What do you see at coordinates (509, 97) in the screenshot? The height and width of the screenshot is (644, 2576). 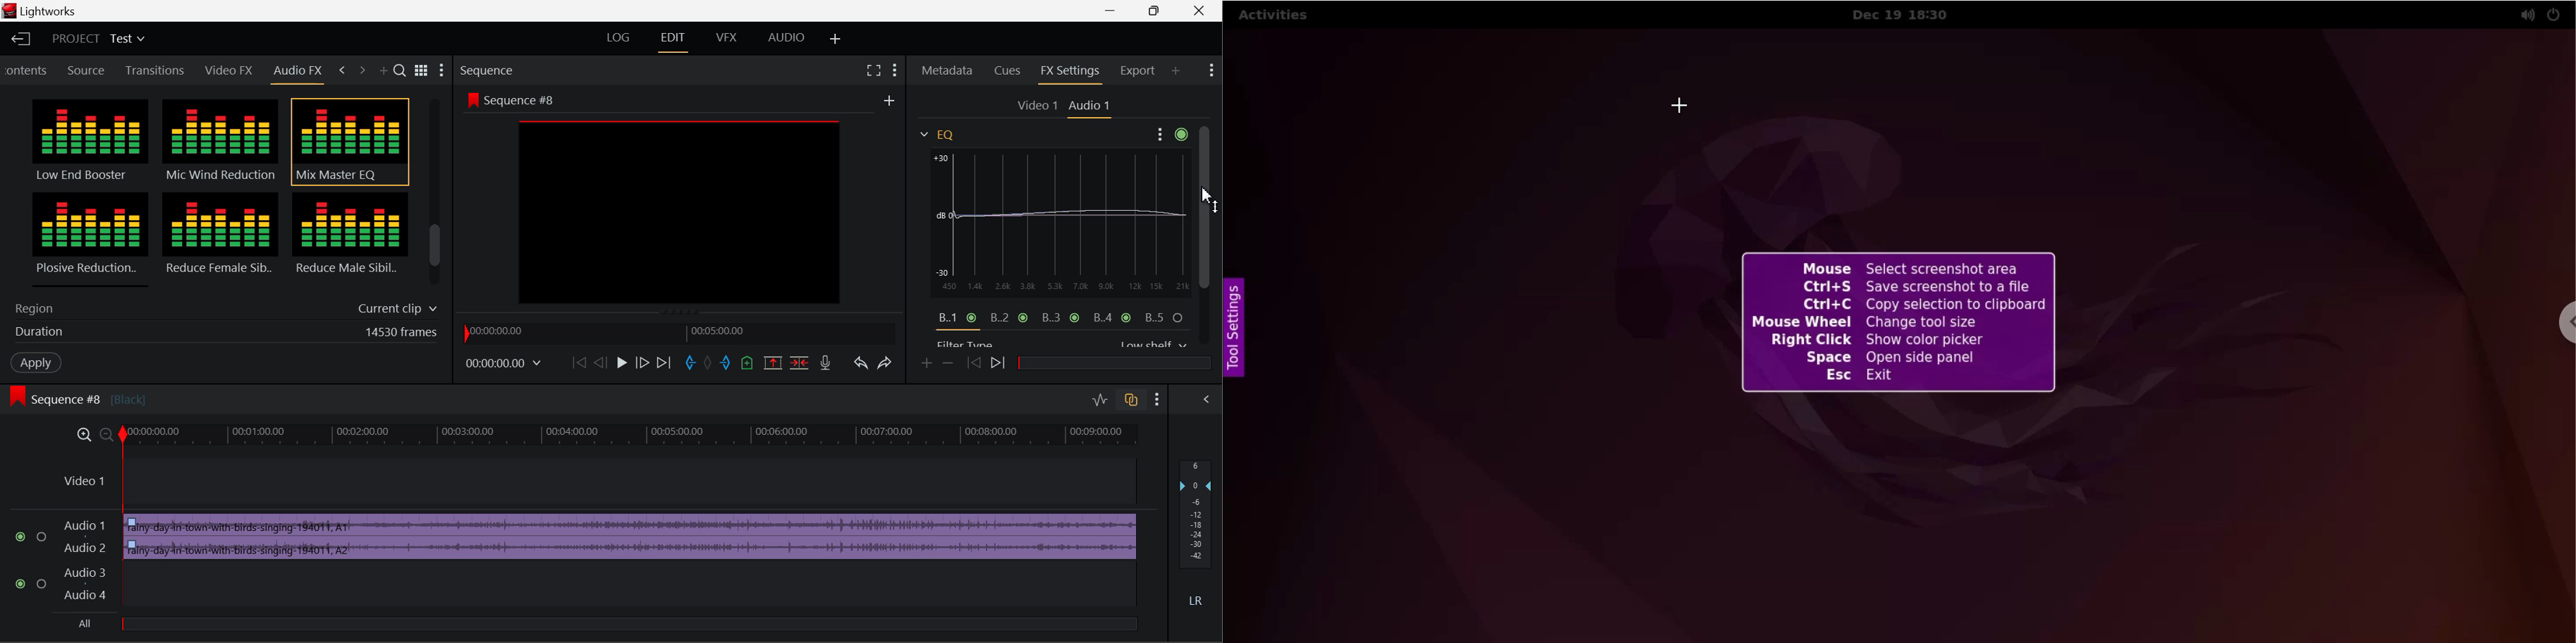 I see `Sequence #8 ` at bounding box center [509, 97].